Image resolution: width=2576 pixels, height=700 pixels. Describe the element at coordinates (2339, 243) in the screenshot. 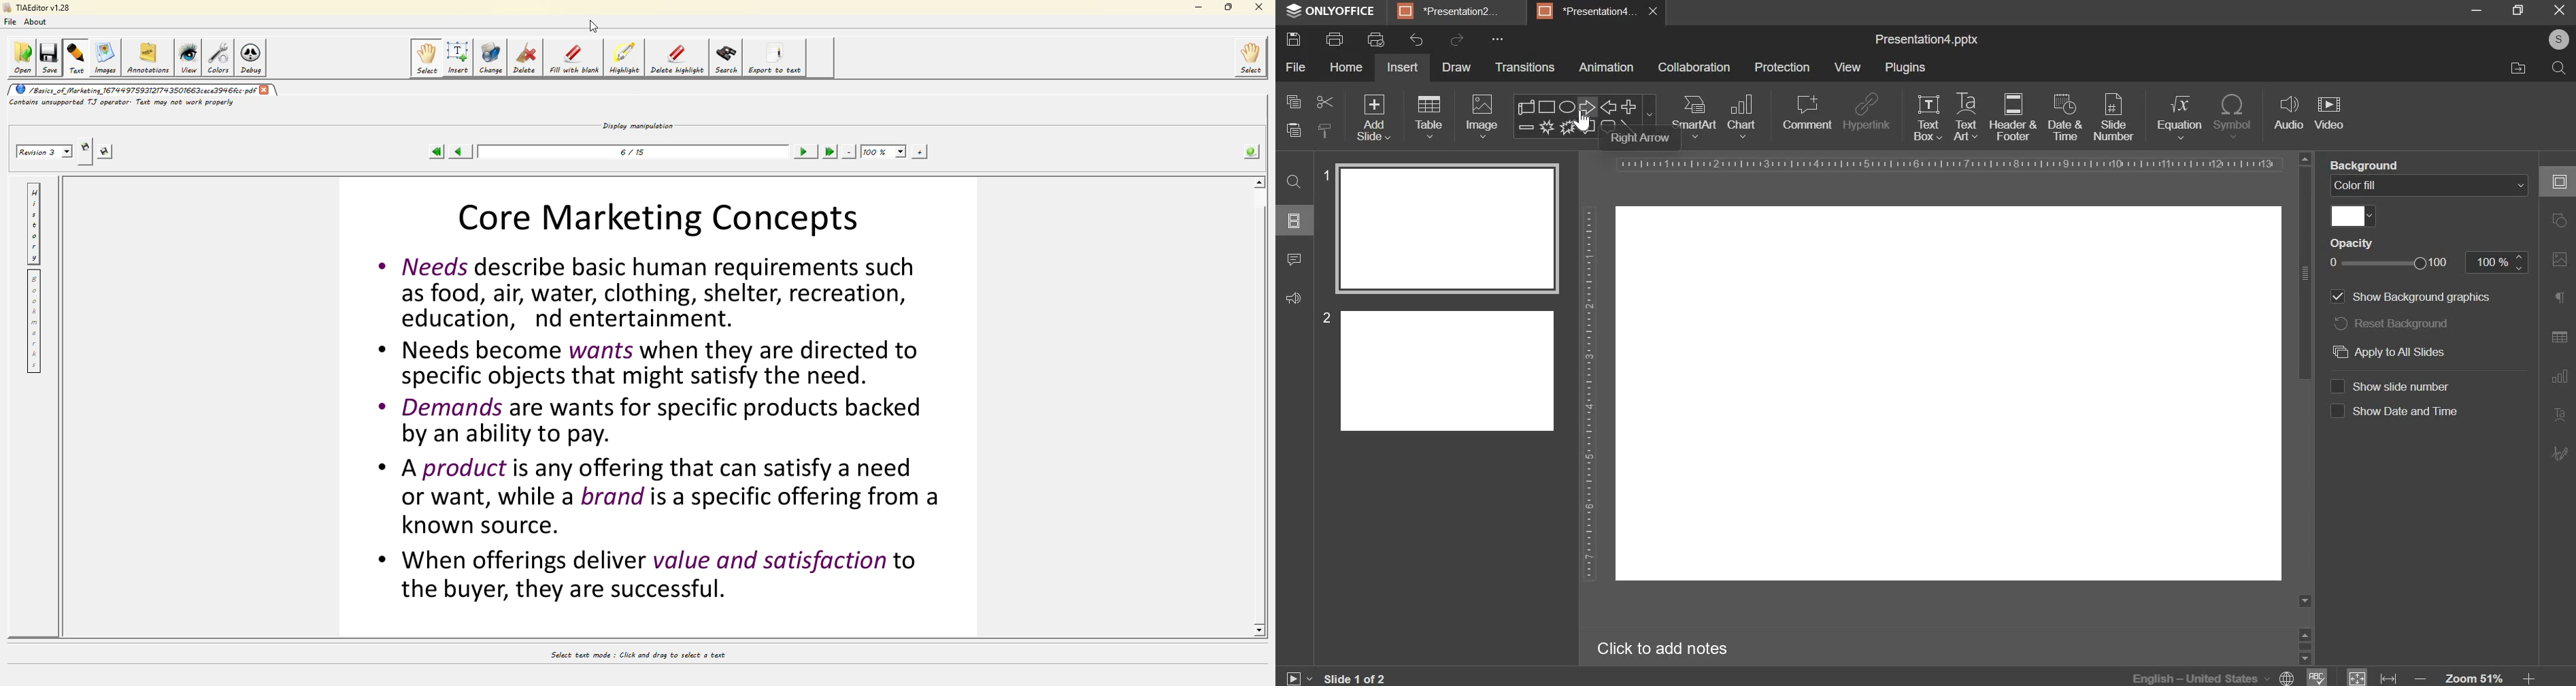

I see `` at that location.